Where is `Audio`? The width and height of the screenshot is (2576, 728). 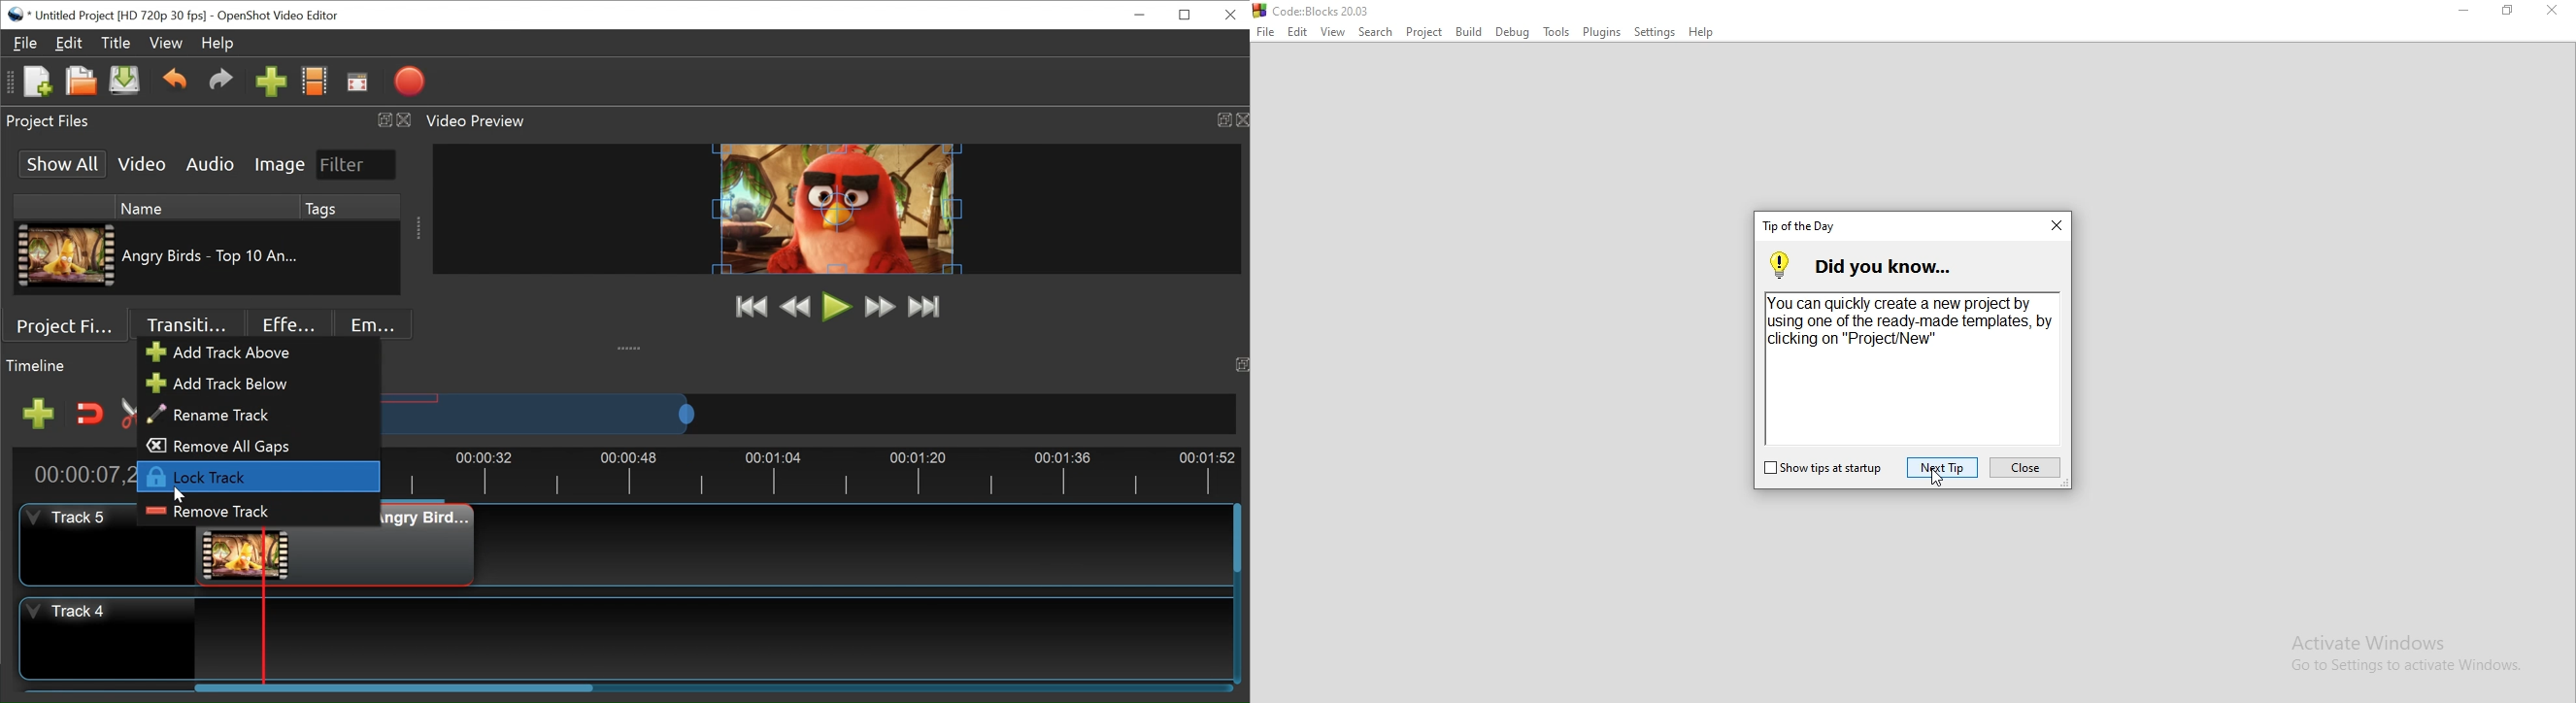 Audio is located at coordinates (212, 163).